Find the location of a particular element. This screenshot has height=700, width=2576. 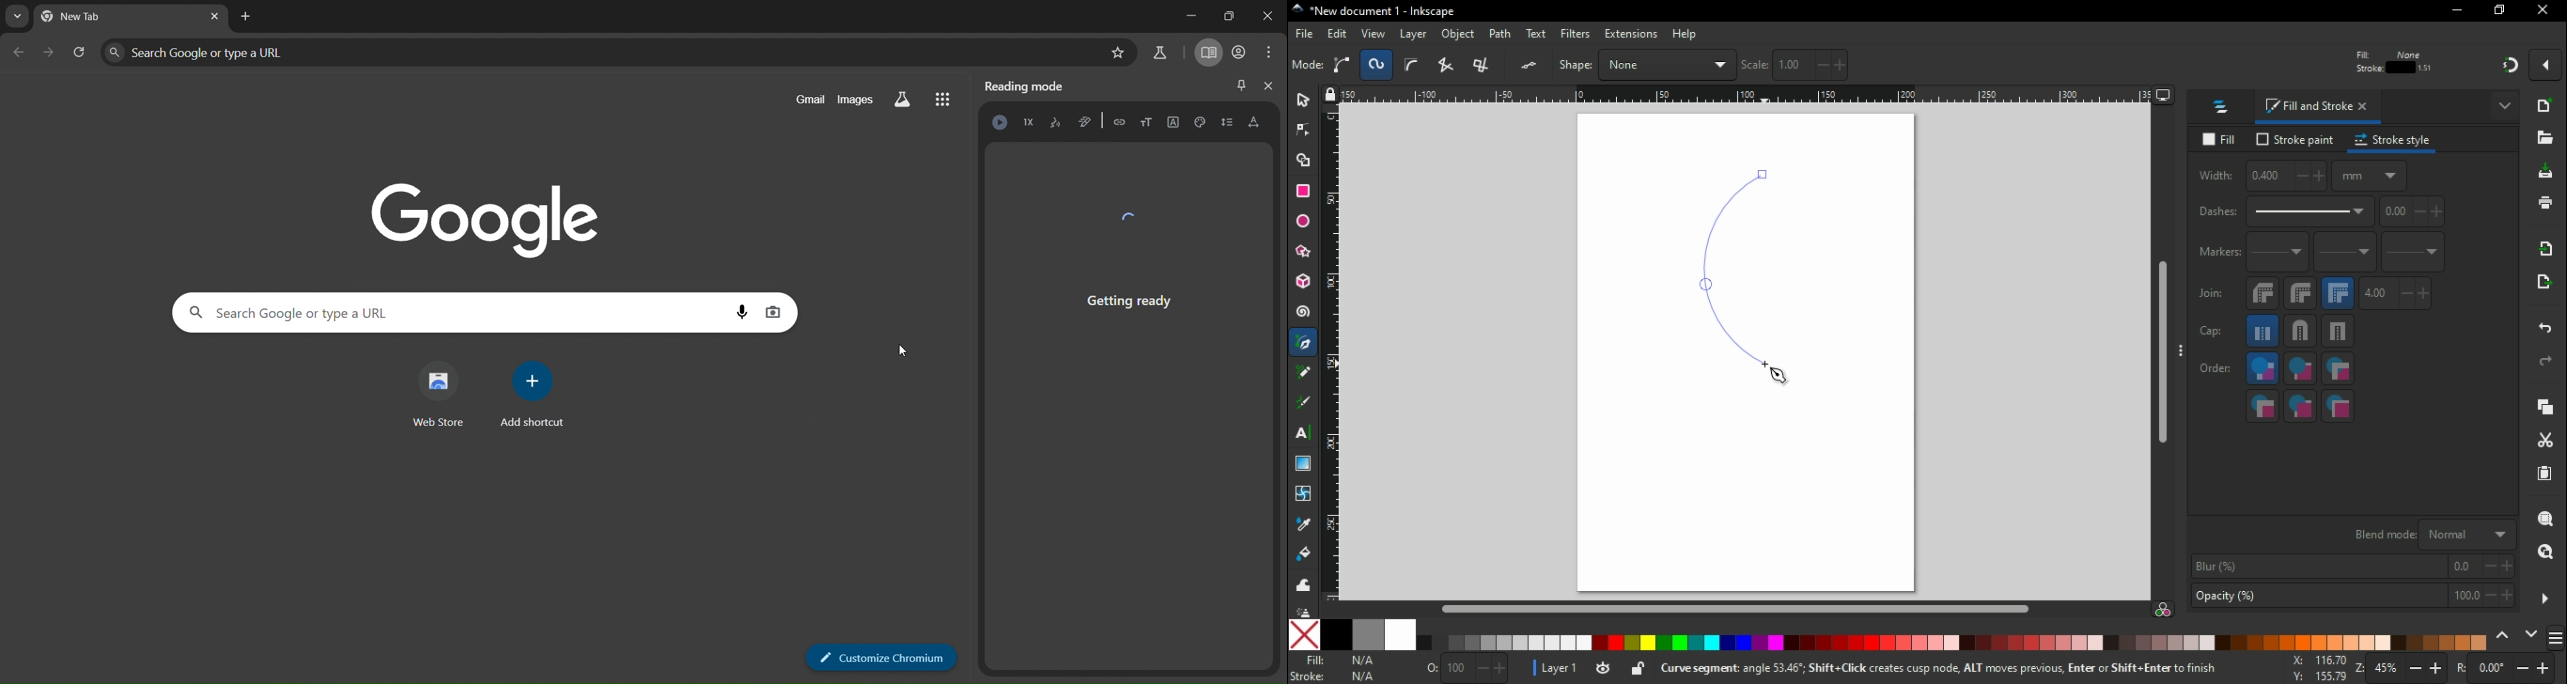

round is located at coordinates (2302, 334).